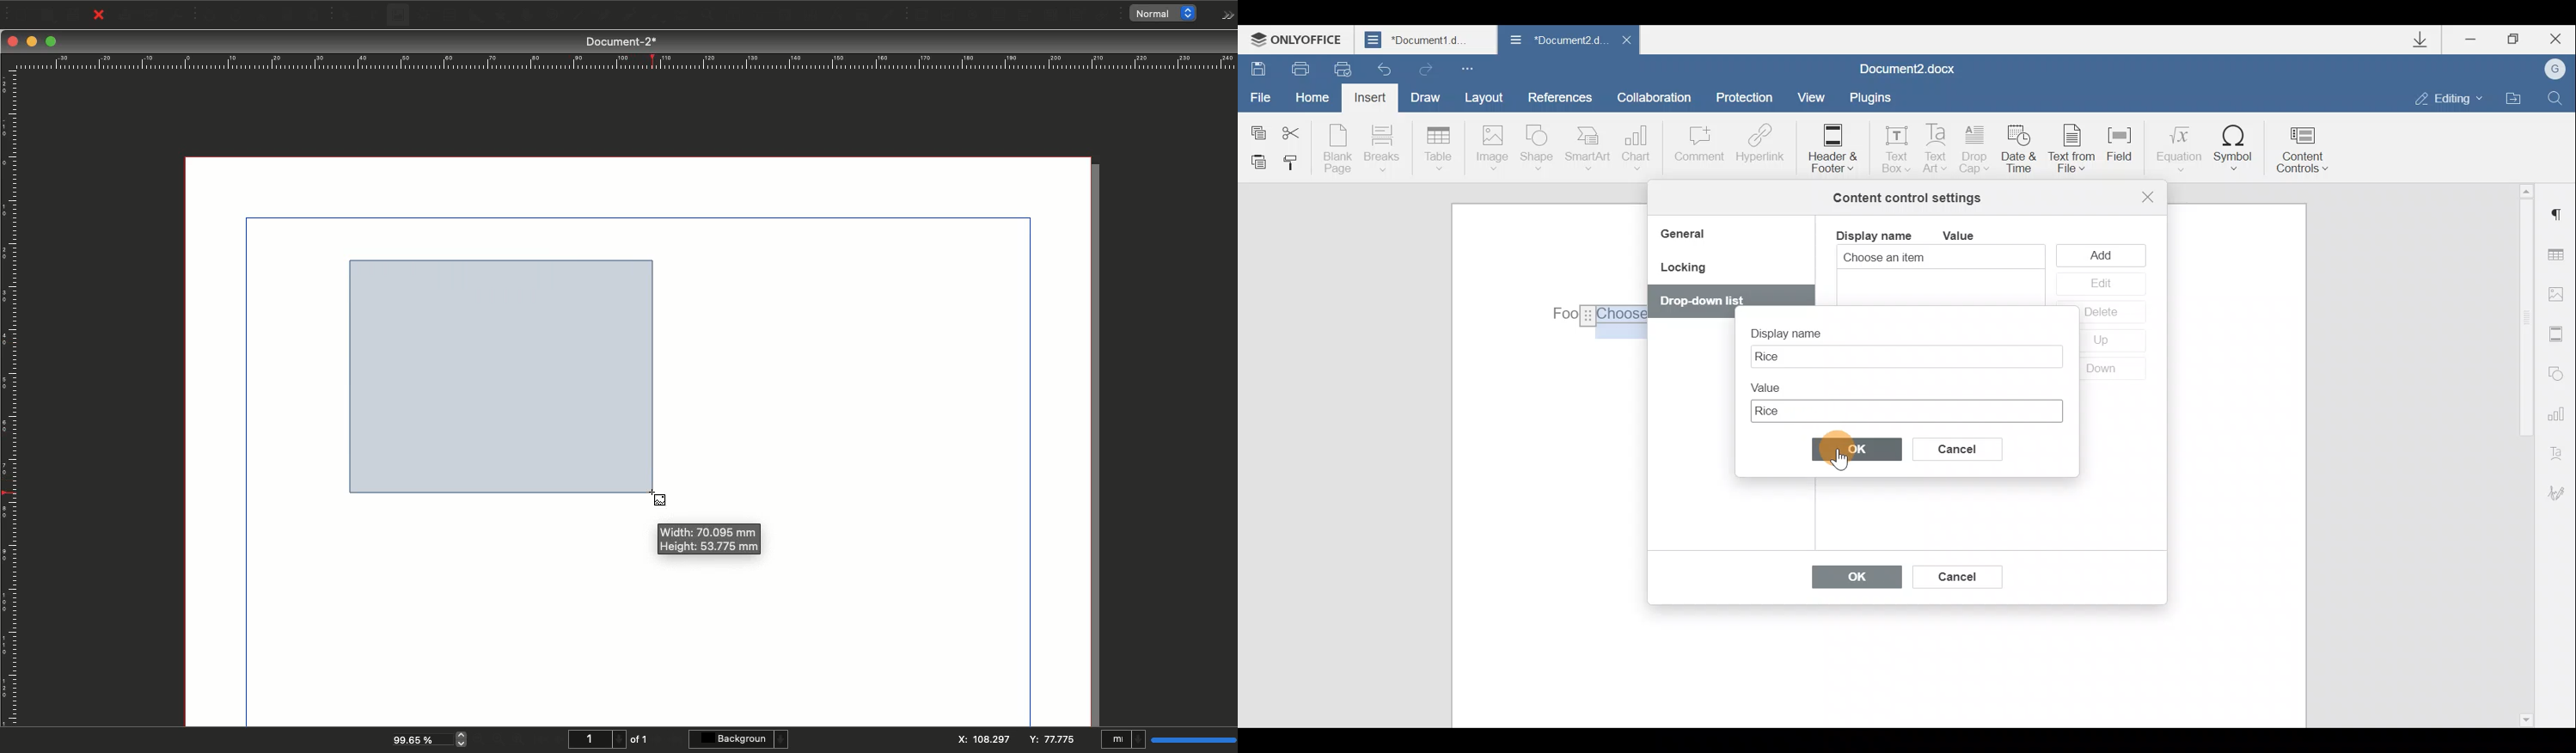  Describe the element at coordinates (2559, 412) in the screenshot. I see `Chart settings` at that location.